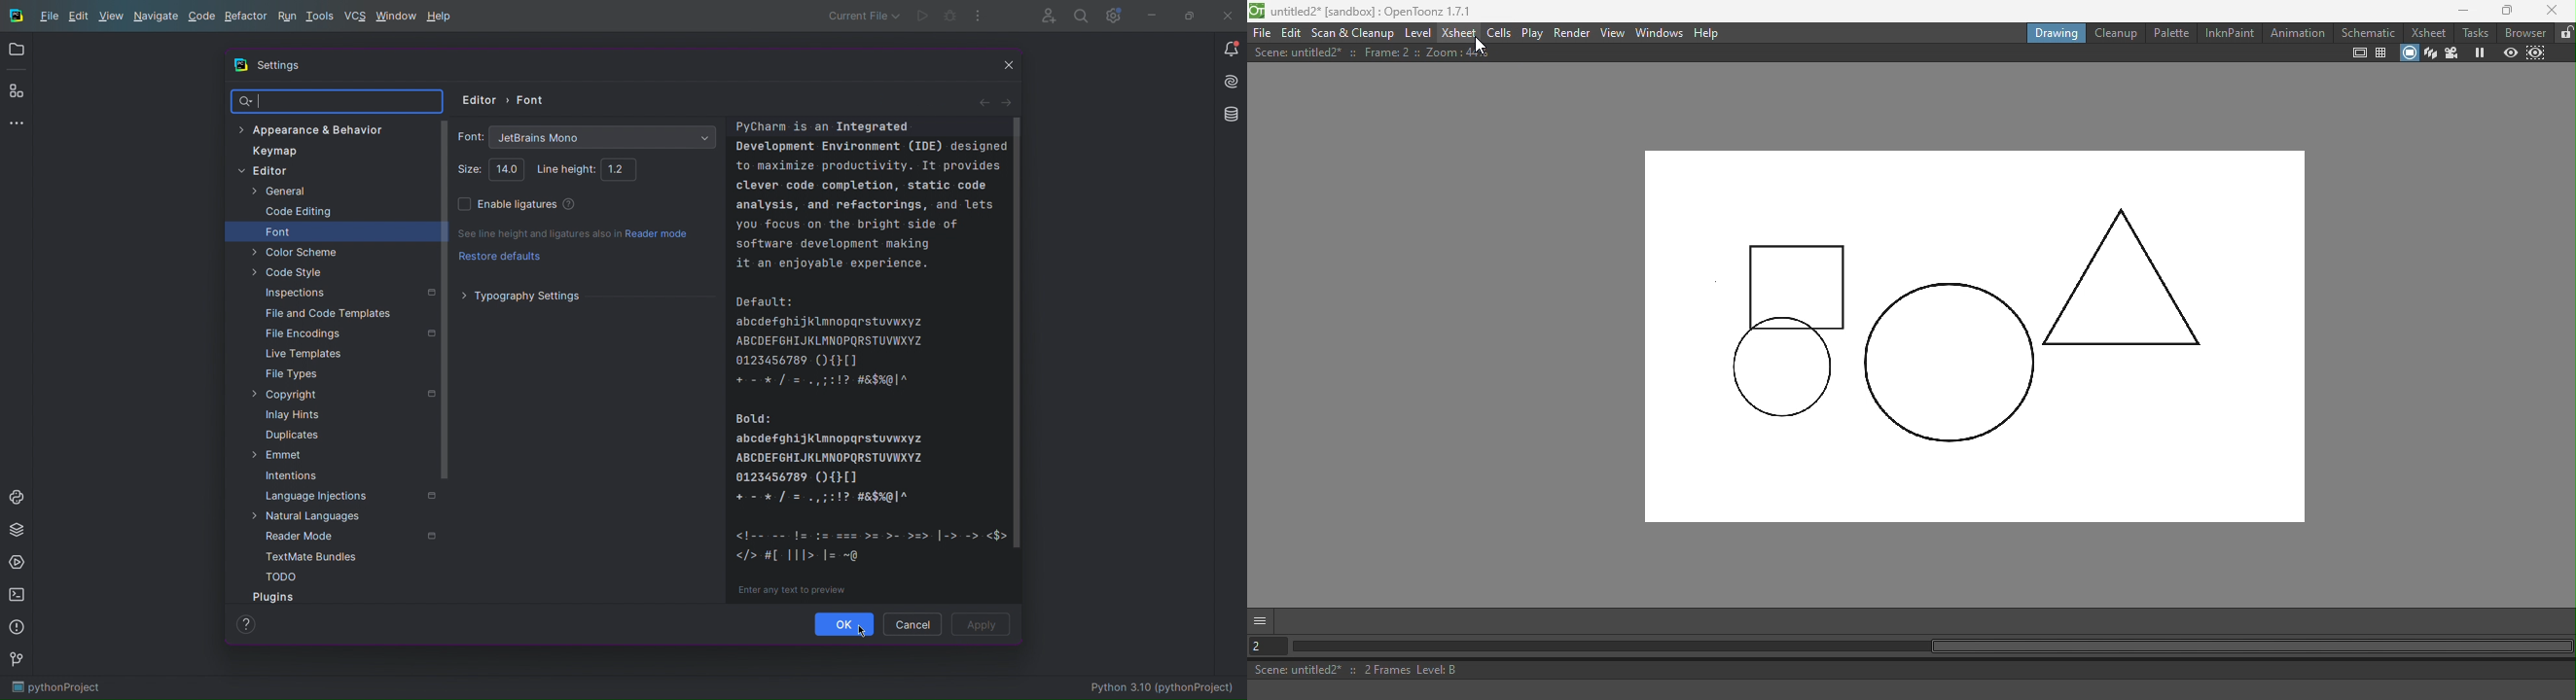  What do you see at coordinates (286, 18) in the screenshot?
I see `Run` at bounding box center [286, 18].